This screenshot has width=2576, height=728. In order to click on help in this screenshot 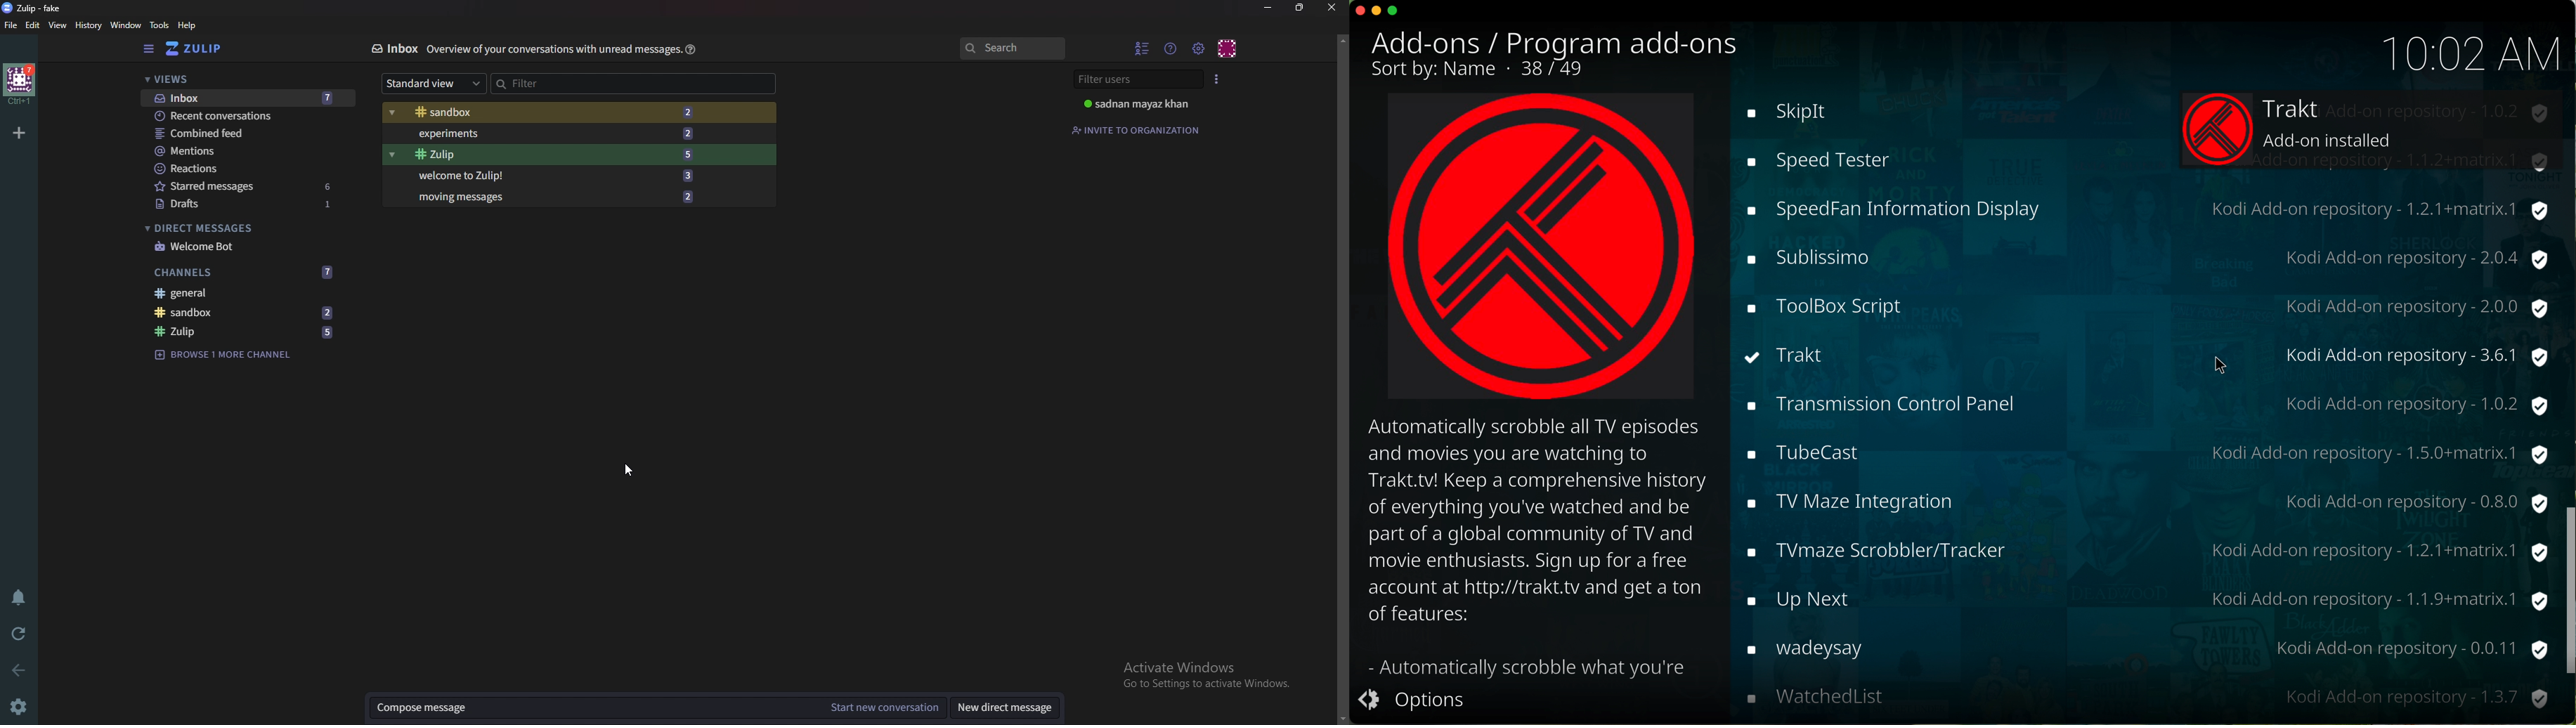, I will do `click(188, 26)`.